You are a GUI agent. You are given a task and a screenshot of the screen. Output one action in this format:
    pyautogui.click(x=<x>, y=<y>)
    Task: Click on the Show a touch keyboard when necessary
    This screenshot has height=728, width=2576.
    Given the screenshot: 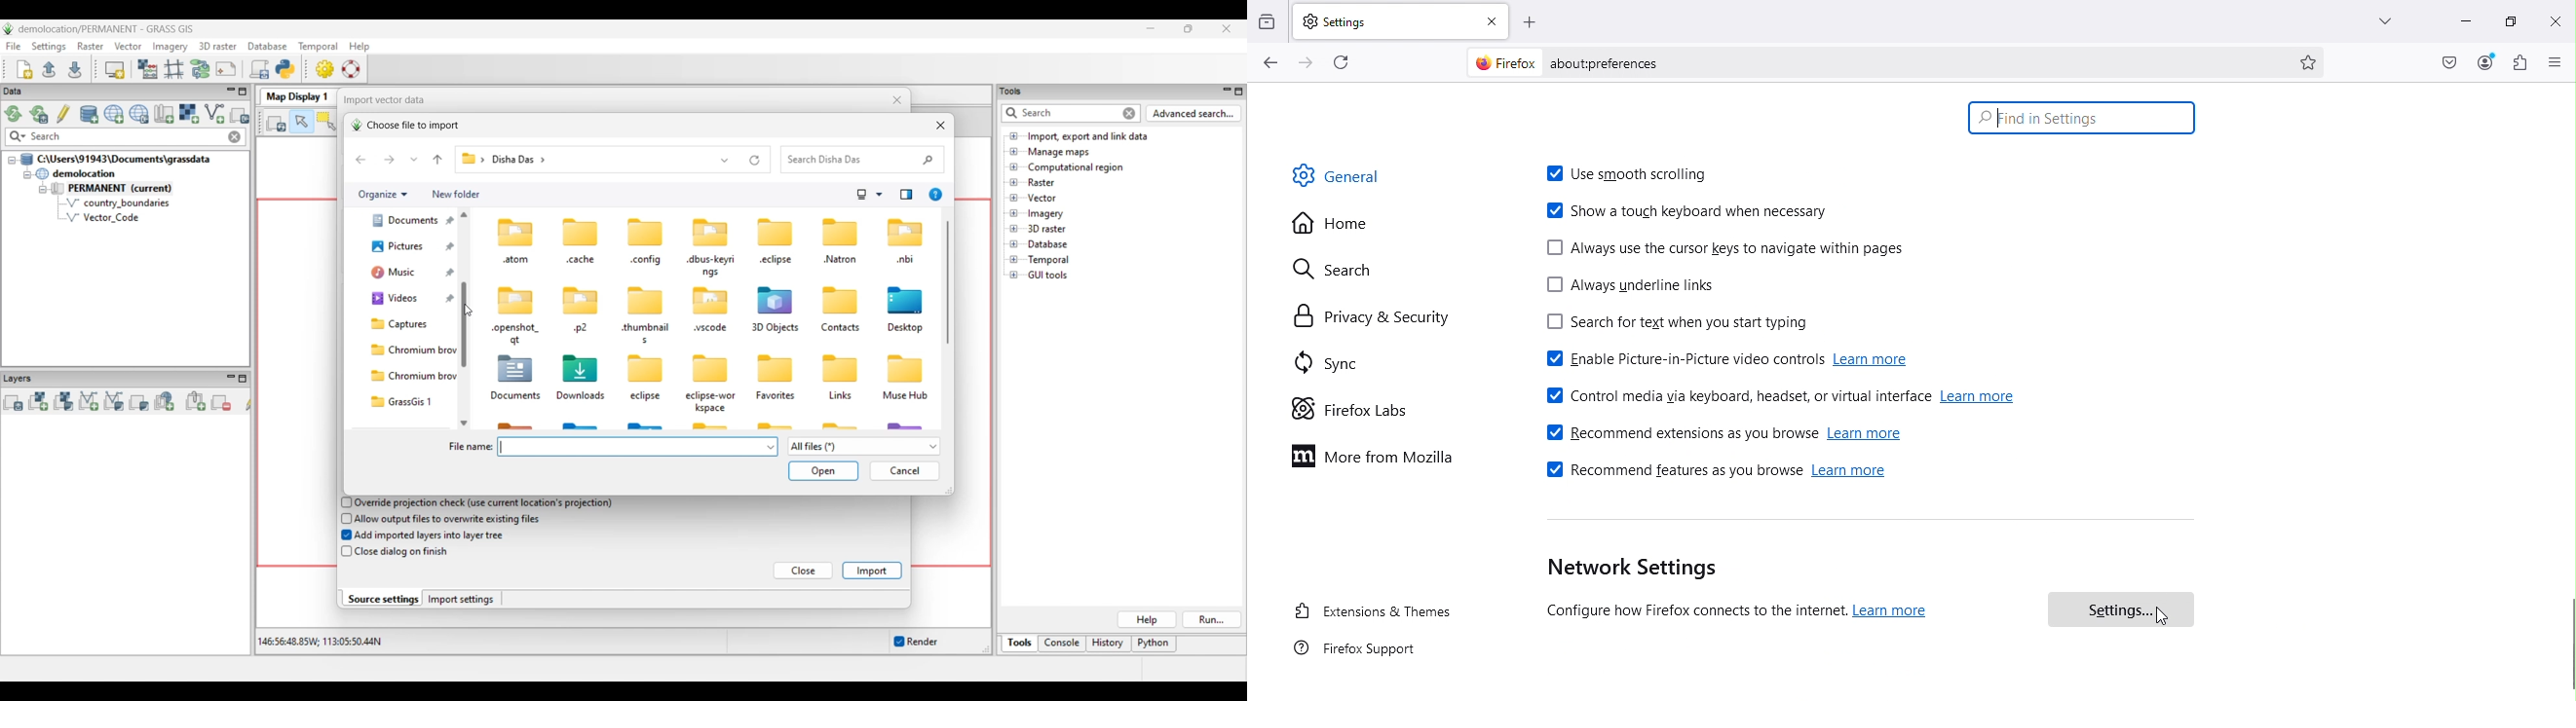 What is the action you would take?
    pyautogui.click(x=1689, y=212)
    